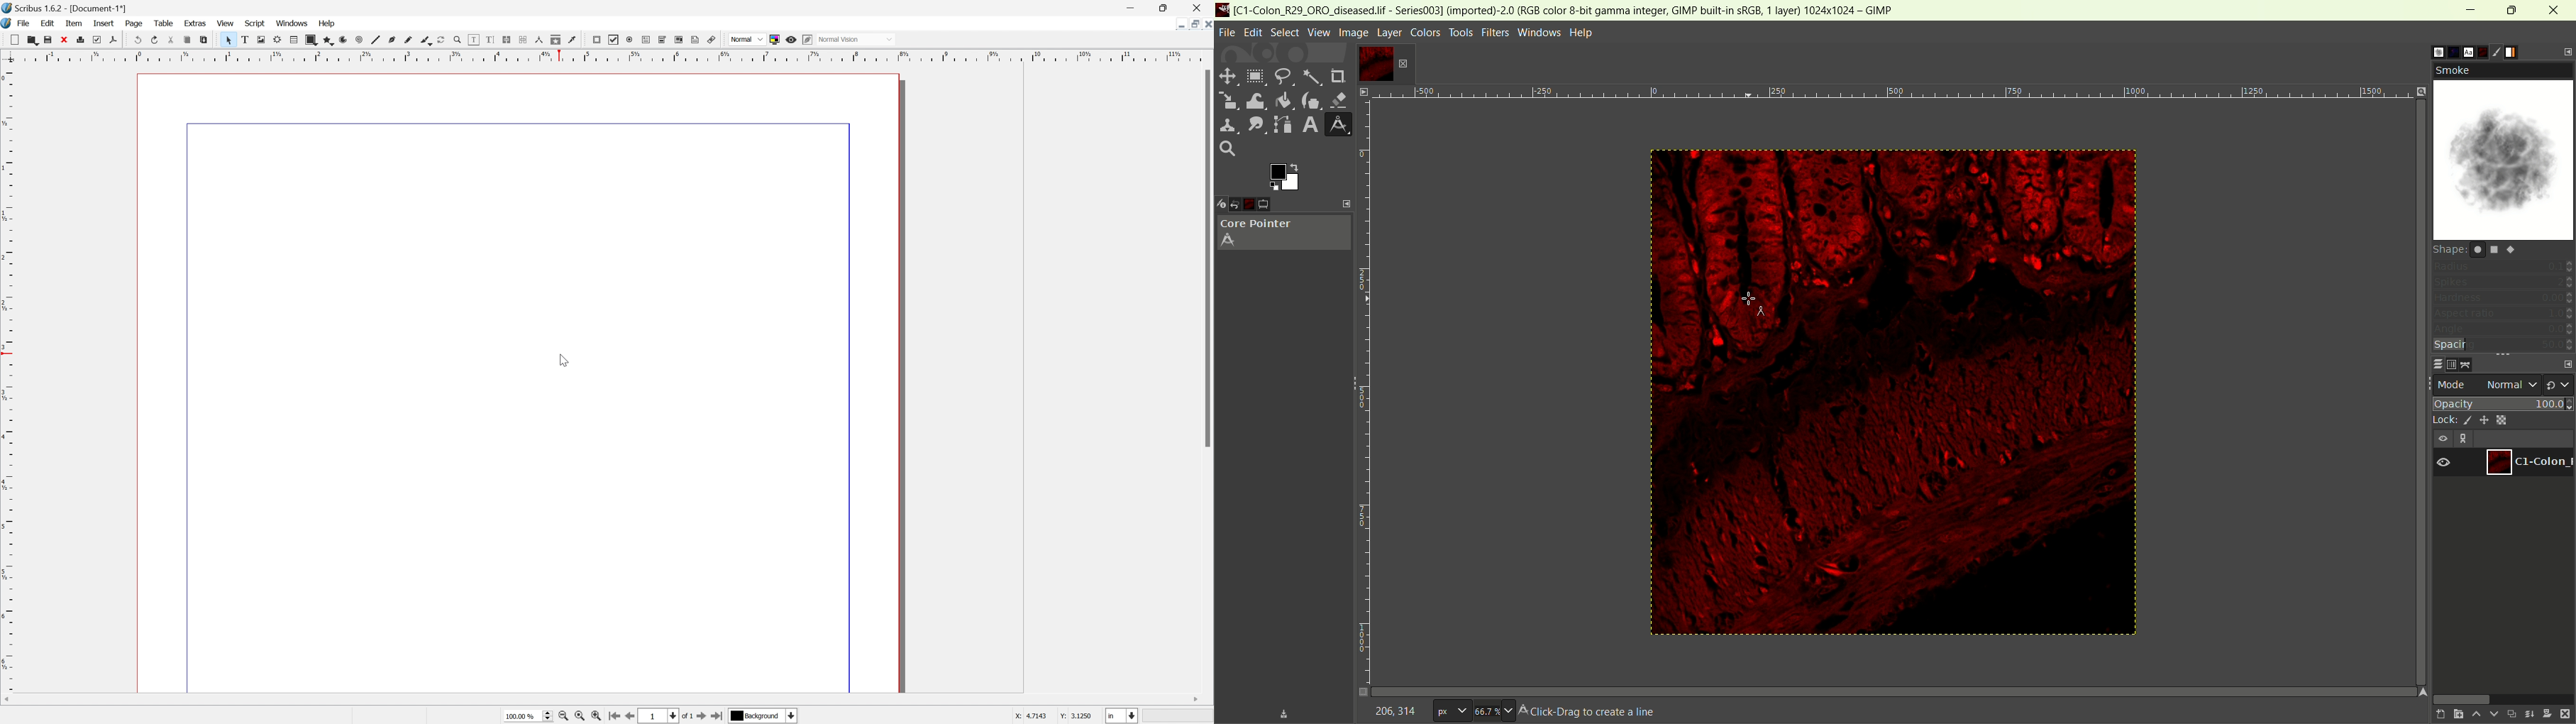 The image size is (2576, 728). What do you see at coordinates (194, 23) in the screenshot?
I see `extras` at bounding box center [194, 23].